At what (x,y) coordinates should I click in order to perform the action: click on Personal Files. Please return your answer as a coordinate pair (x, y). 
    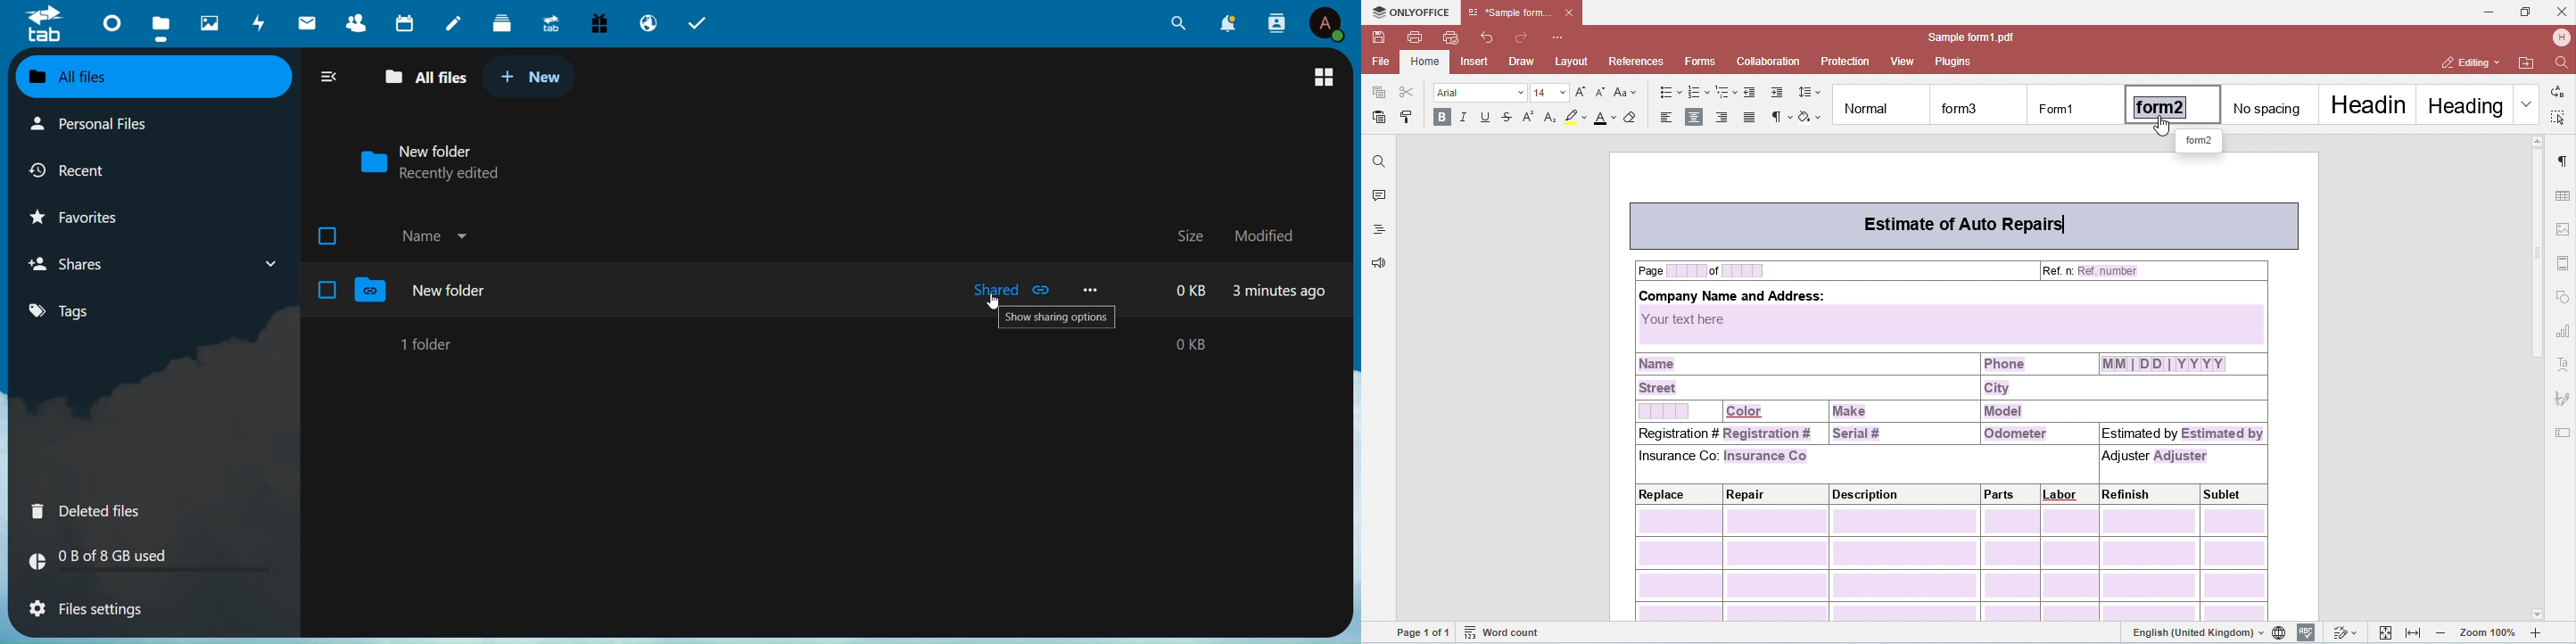
    Looking at the image, I should click on (94, 125).